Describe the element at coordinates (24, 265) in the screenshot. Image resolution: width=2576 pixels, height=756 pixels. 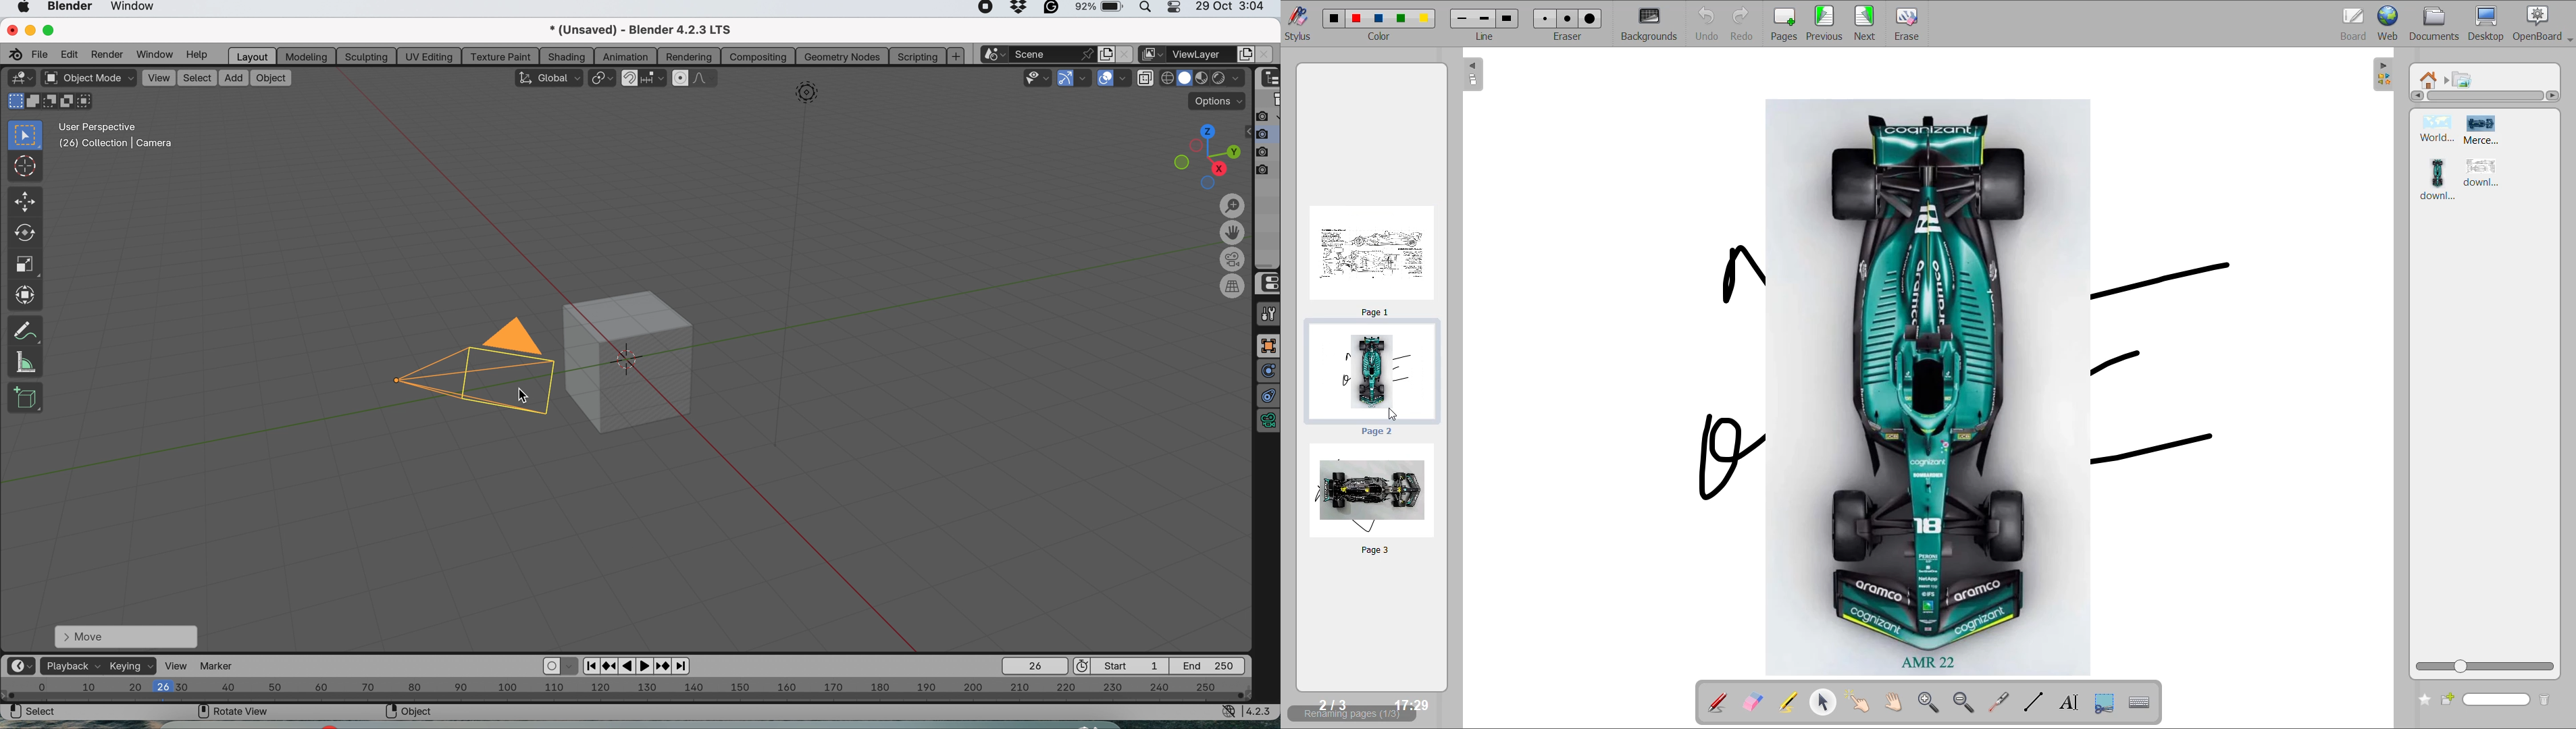
I see `scale` at that location.